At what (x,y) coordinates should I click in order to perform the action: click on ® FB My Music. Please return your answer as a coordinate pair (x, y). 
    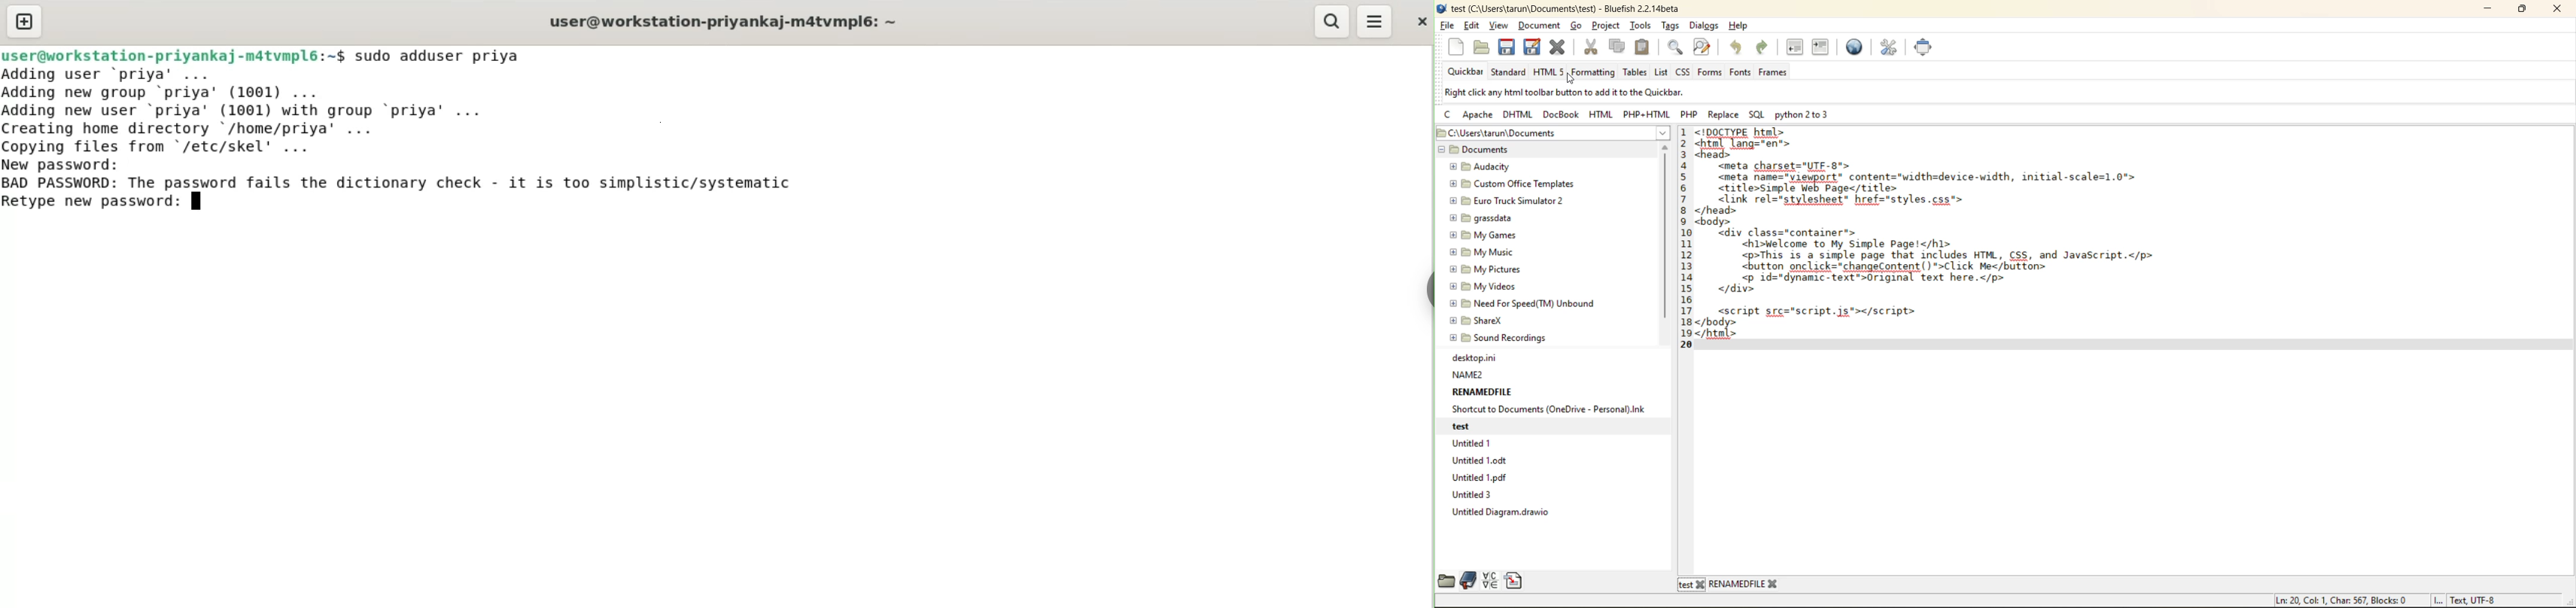
    Looking at the image, I should click on (1483, 252).